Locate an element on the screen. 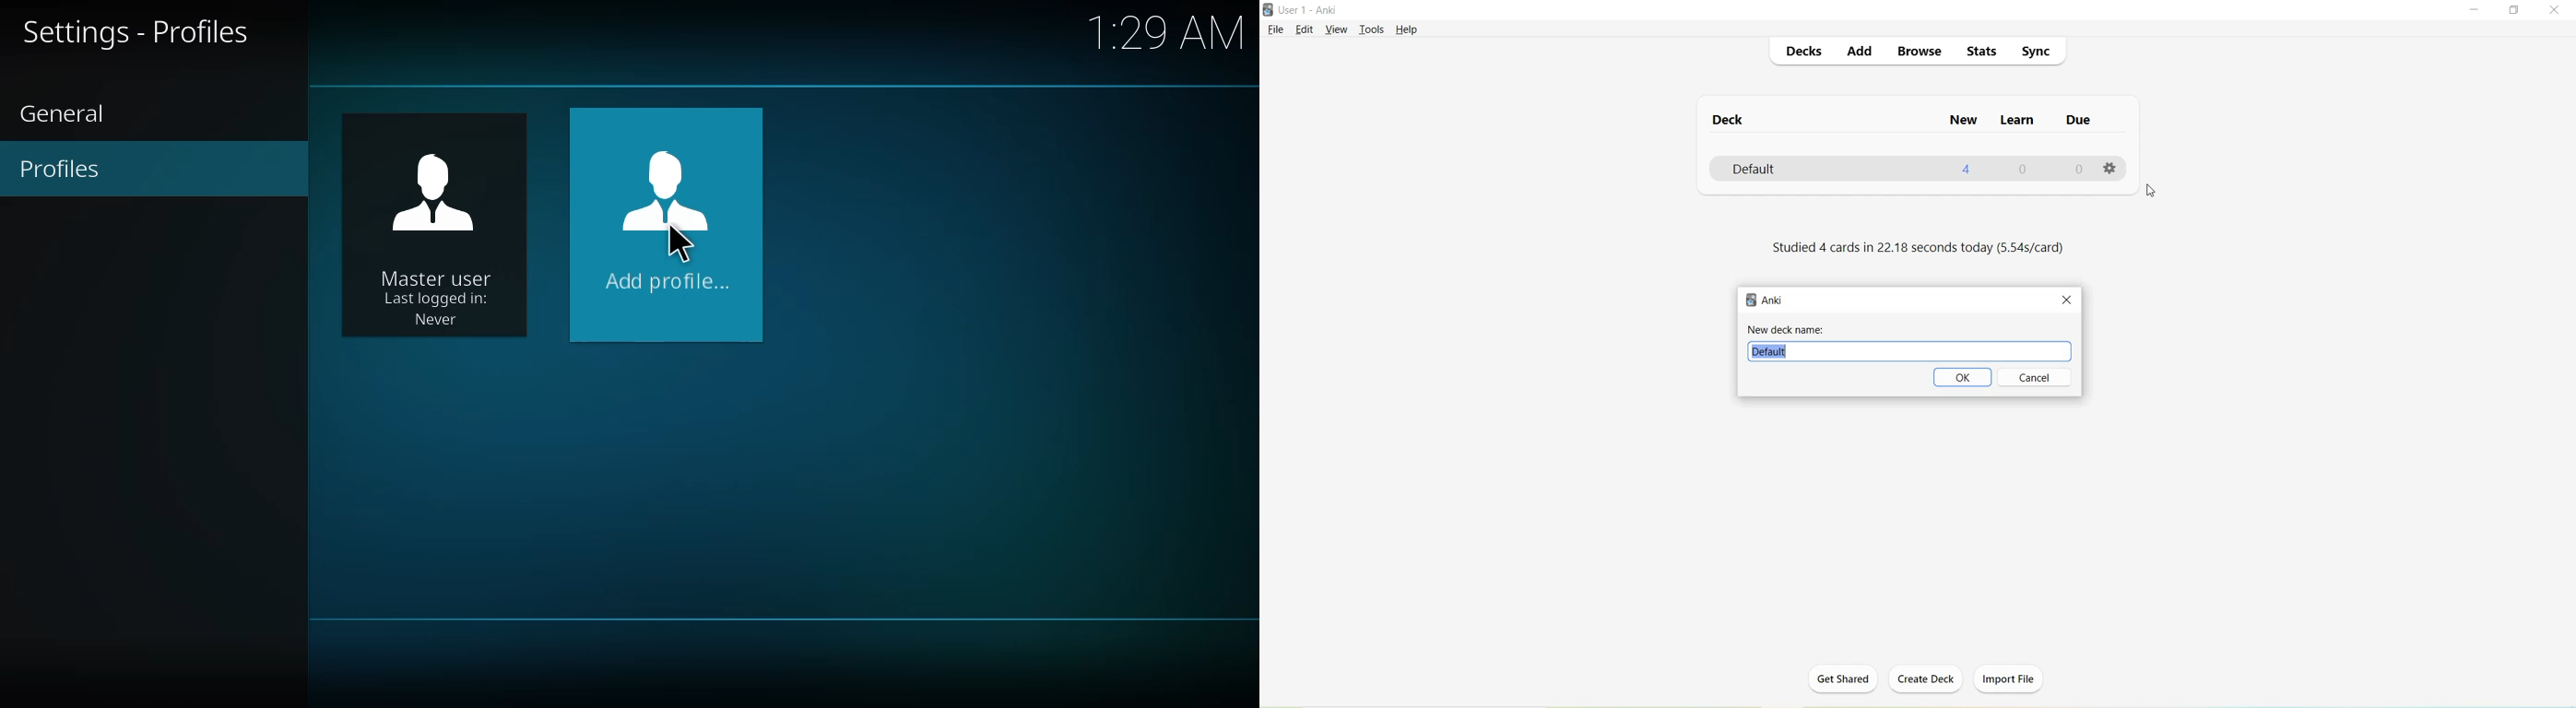  Due is located at coordinates (2077, 122).